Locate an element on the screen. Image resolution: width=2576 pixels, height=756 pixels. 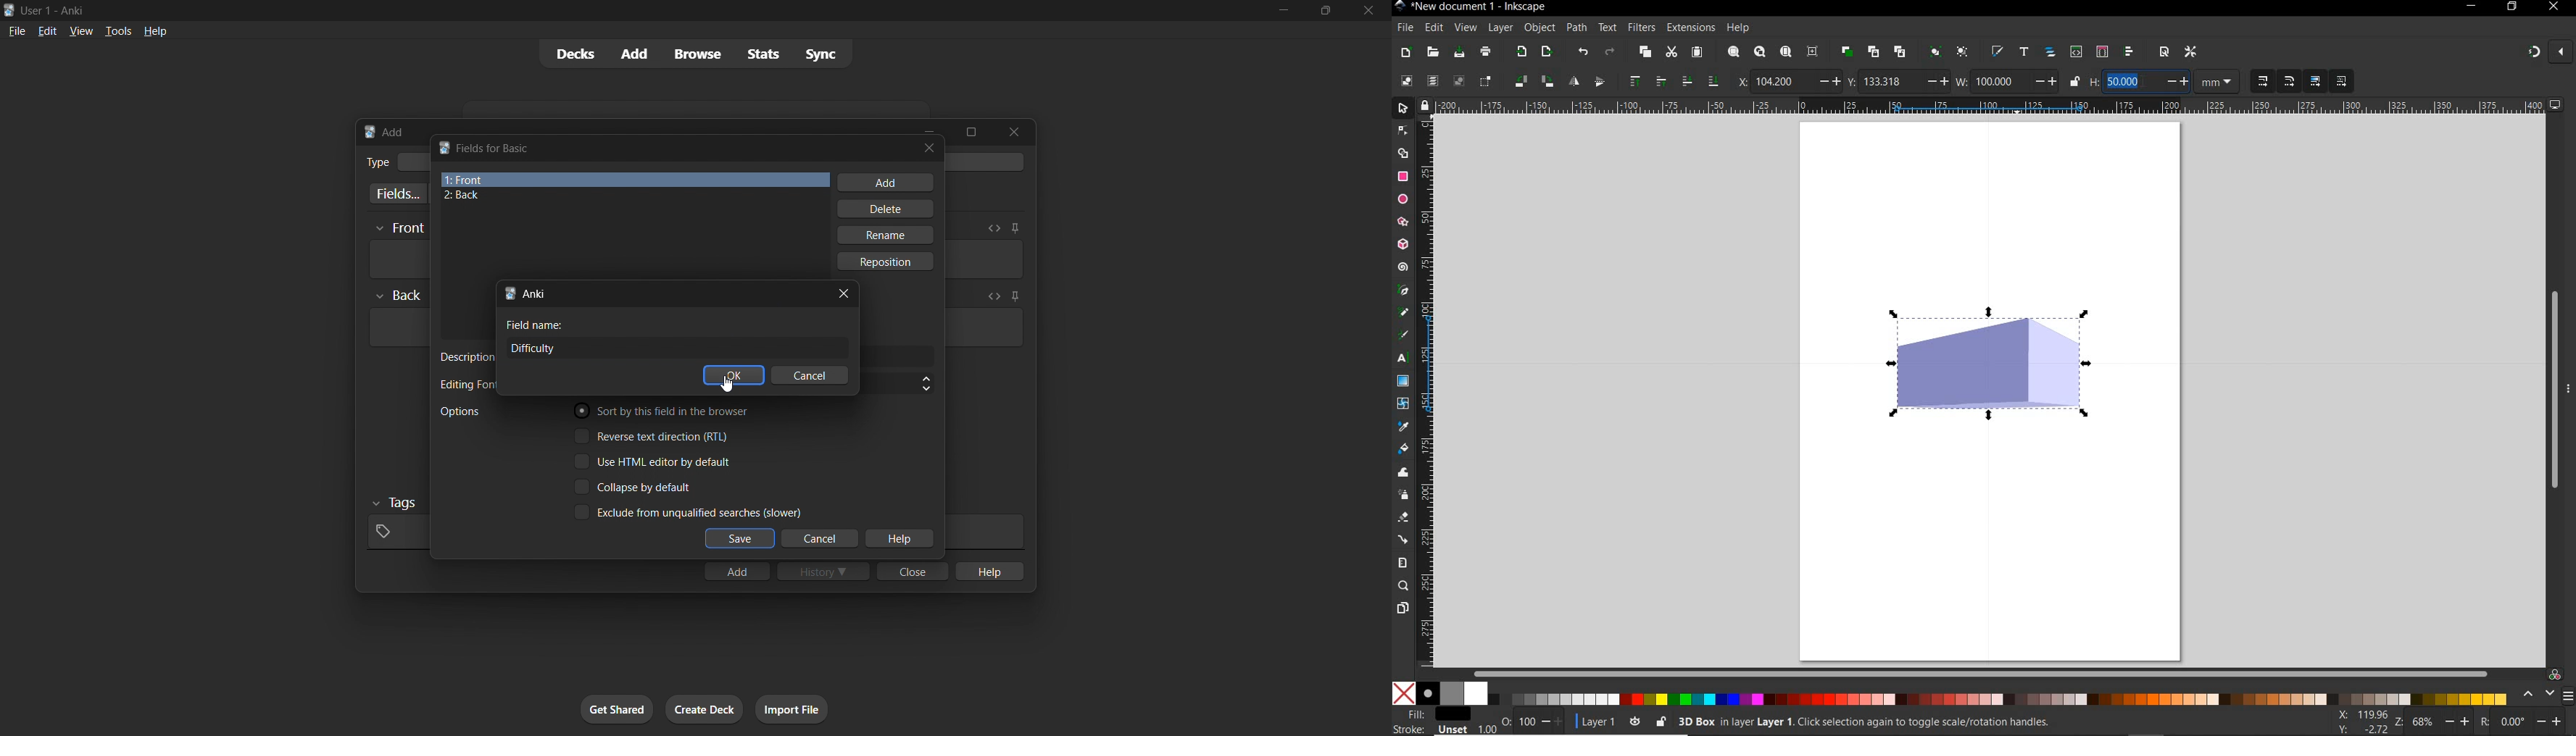
basic card type is located at coordinates (412, 162).